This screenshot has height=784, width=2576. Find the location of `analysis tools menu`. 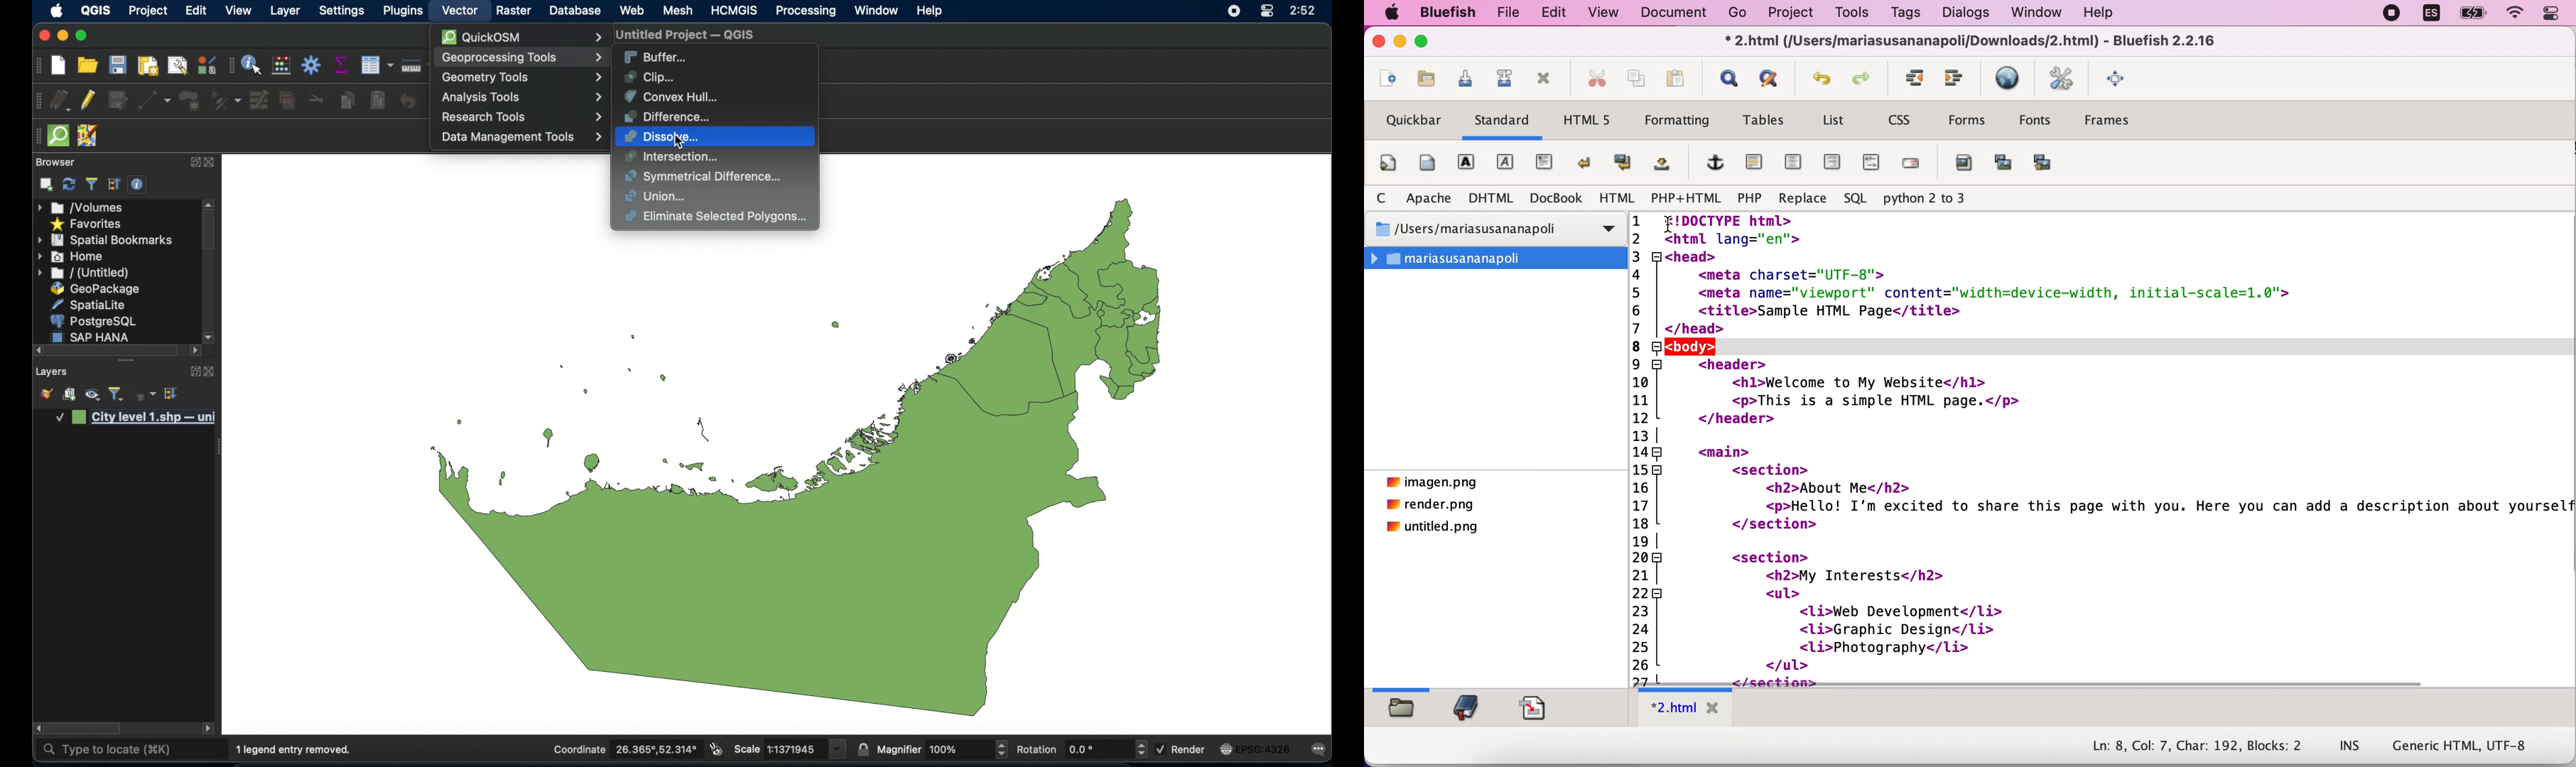

analysis tools menu is located at coordinates (521, 97).